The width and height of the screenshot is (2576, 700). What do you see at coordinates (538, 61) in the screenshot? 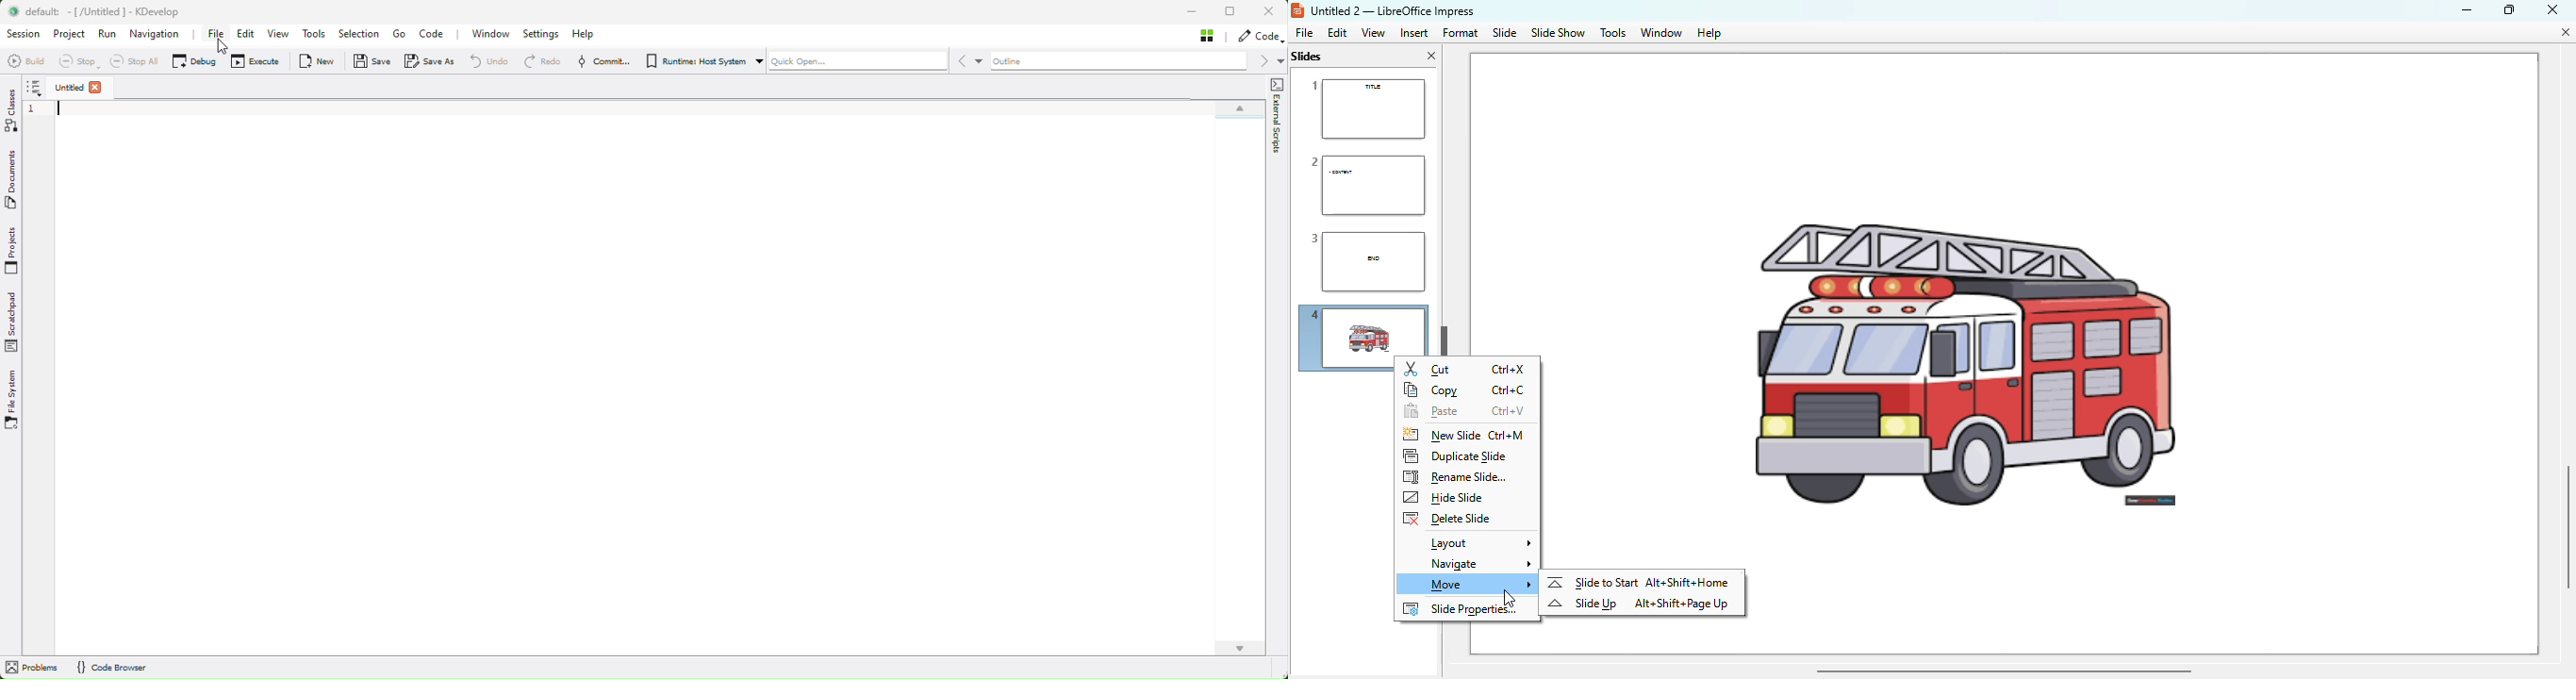
I see `Redo` at bounding box center [538, 61].